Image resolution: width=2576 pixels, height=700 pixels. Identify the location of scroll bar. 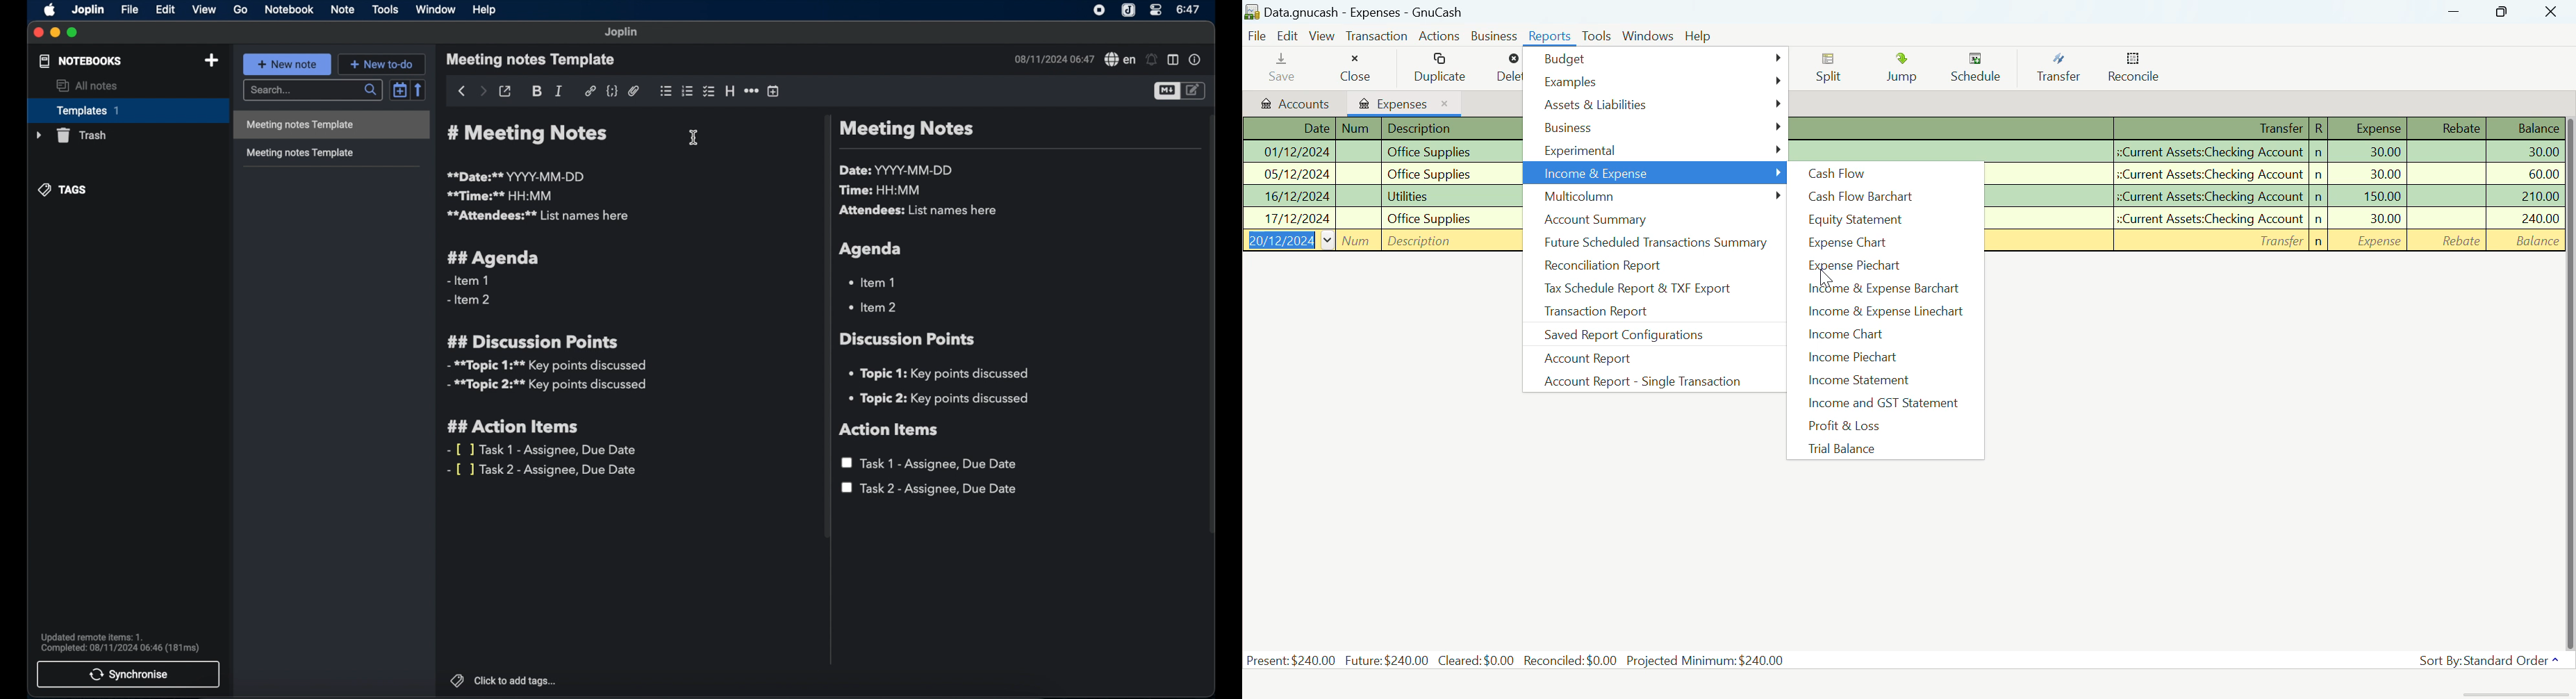
(824, 329).